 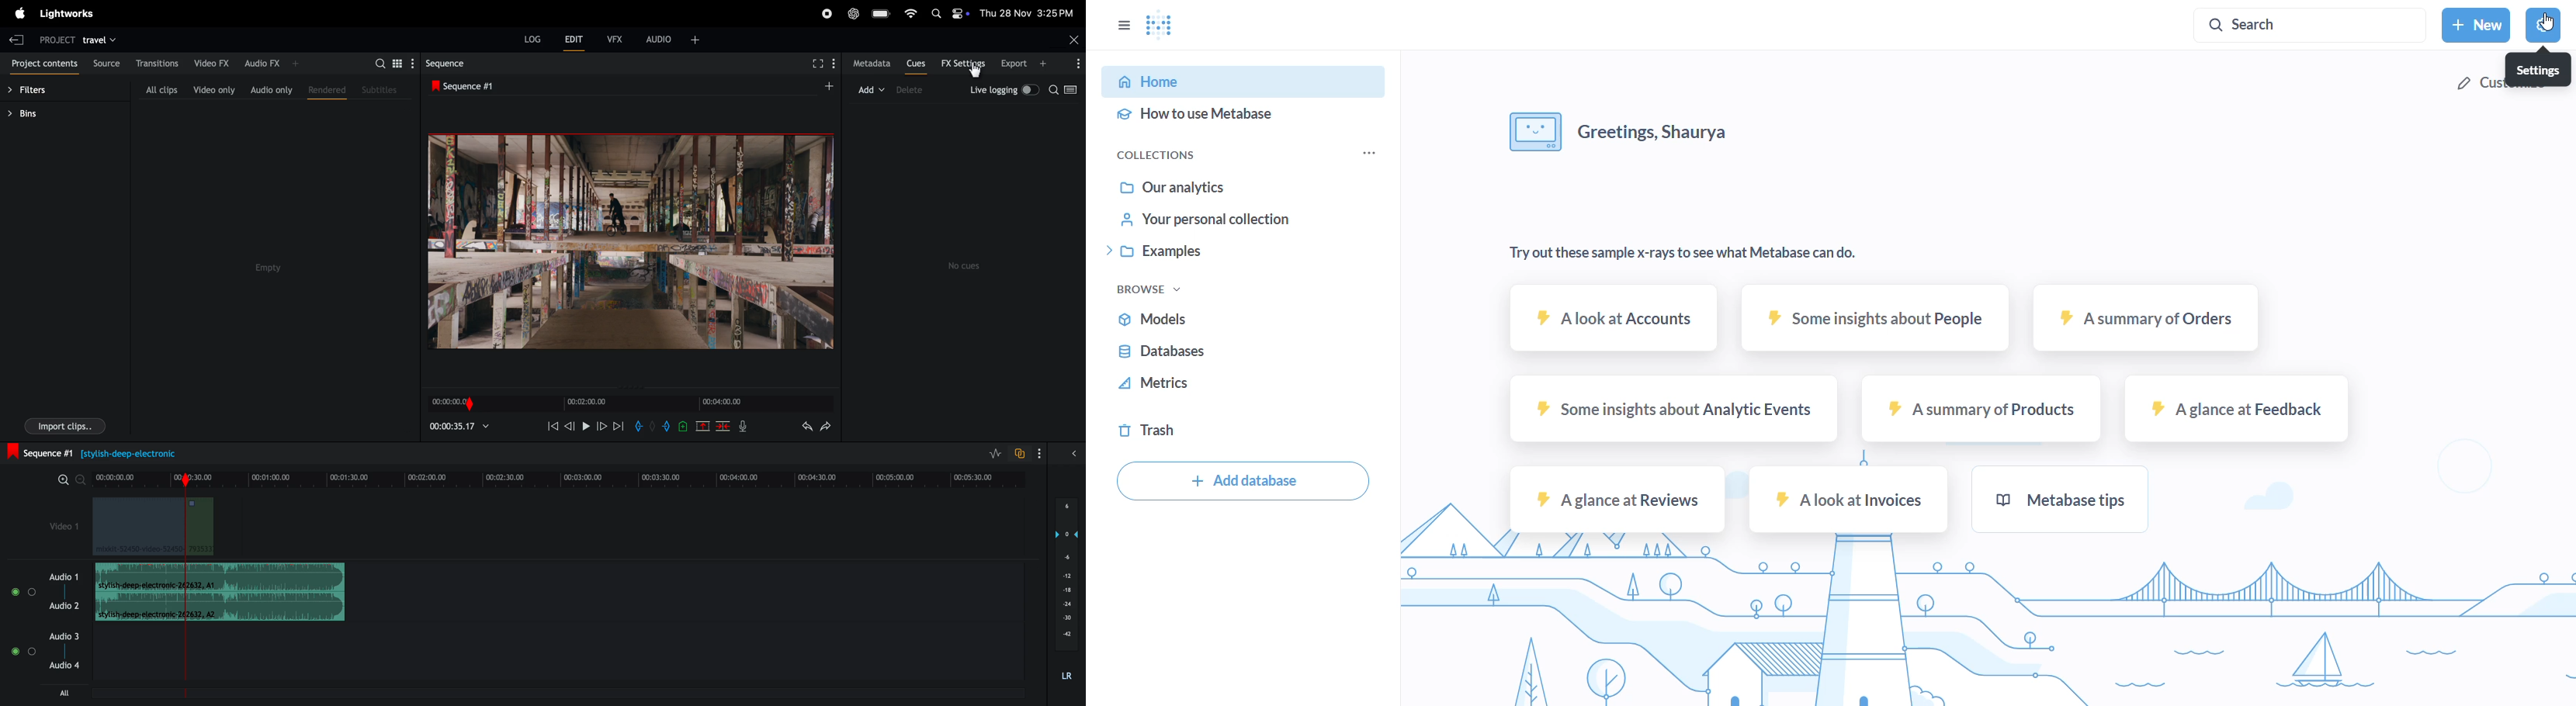 I want to click on Solo track, so click(x=33, y=654).